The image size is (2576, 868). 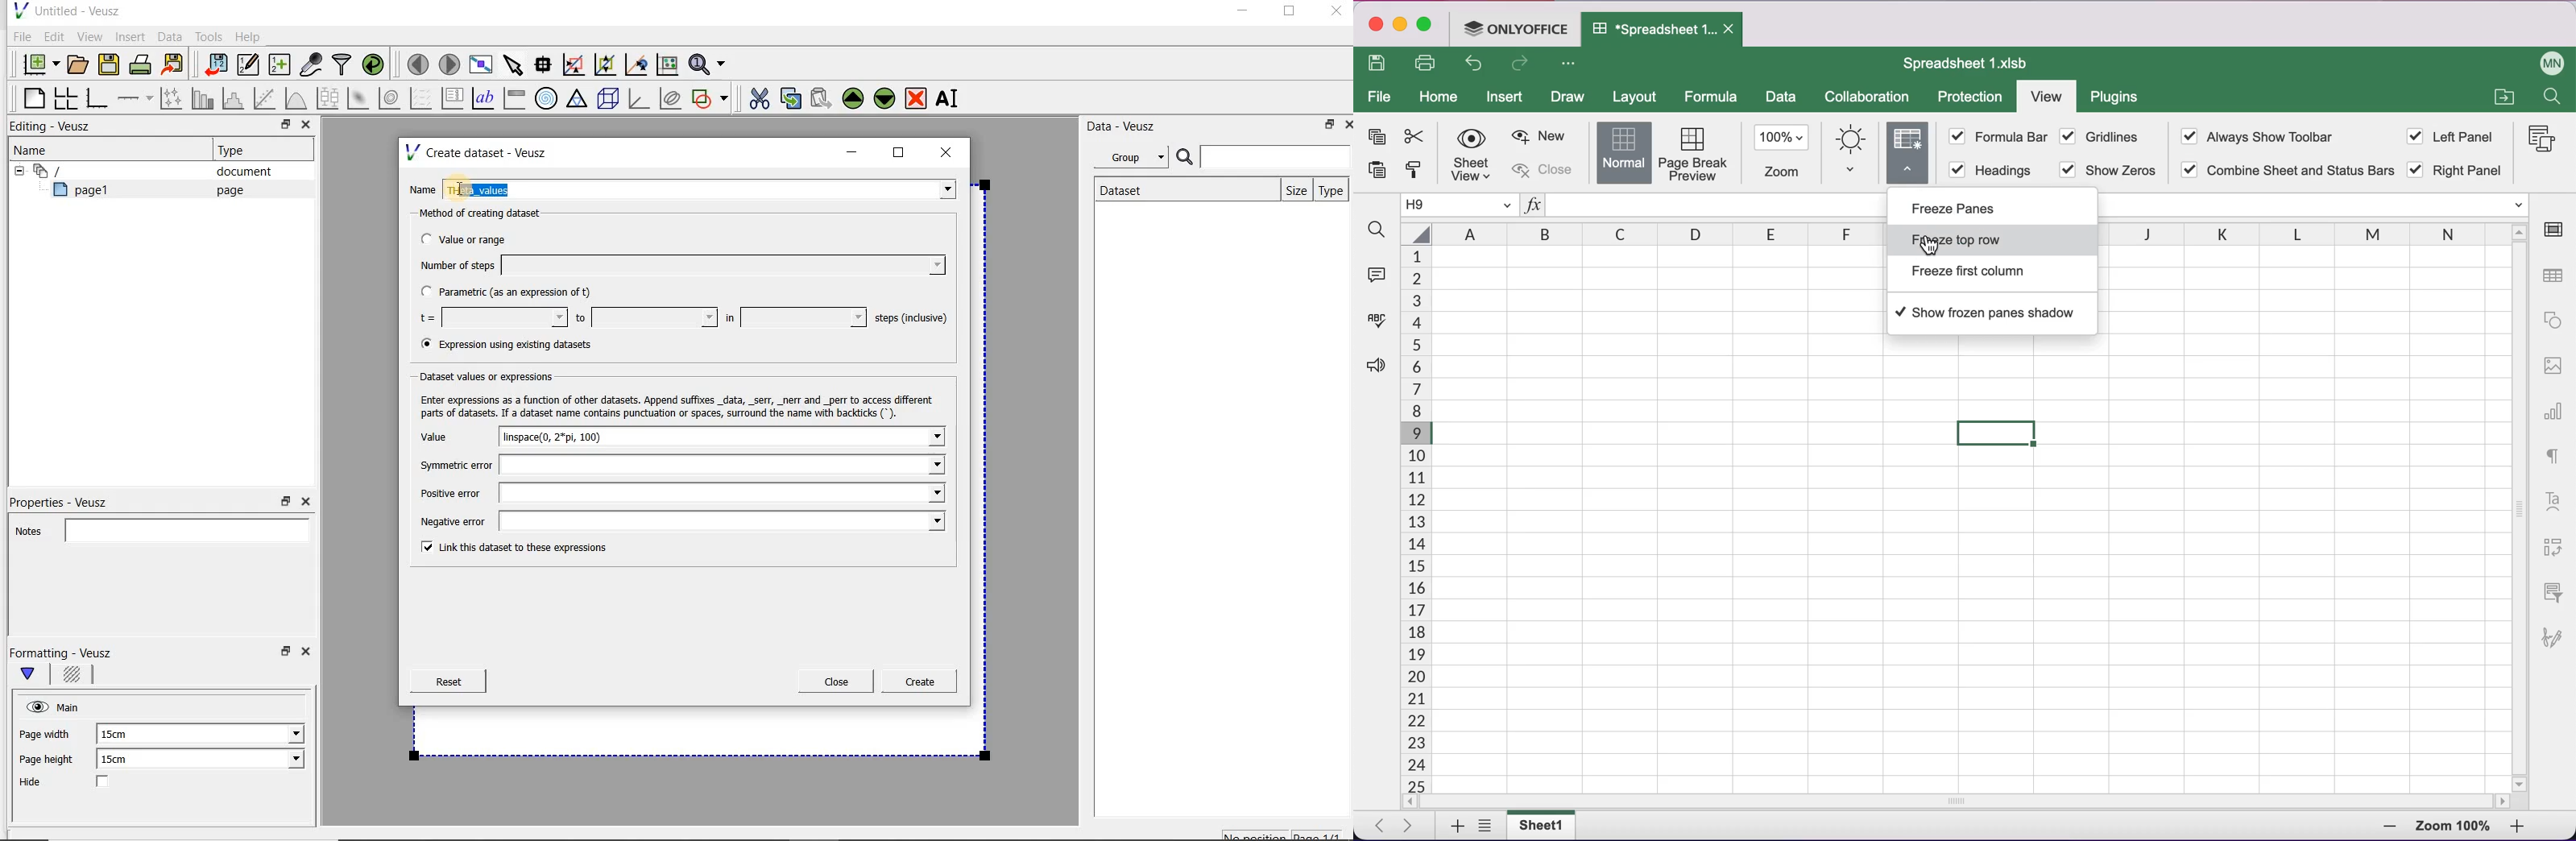 I want to click on protection, so click(x=1971, y=98).